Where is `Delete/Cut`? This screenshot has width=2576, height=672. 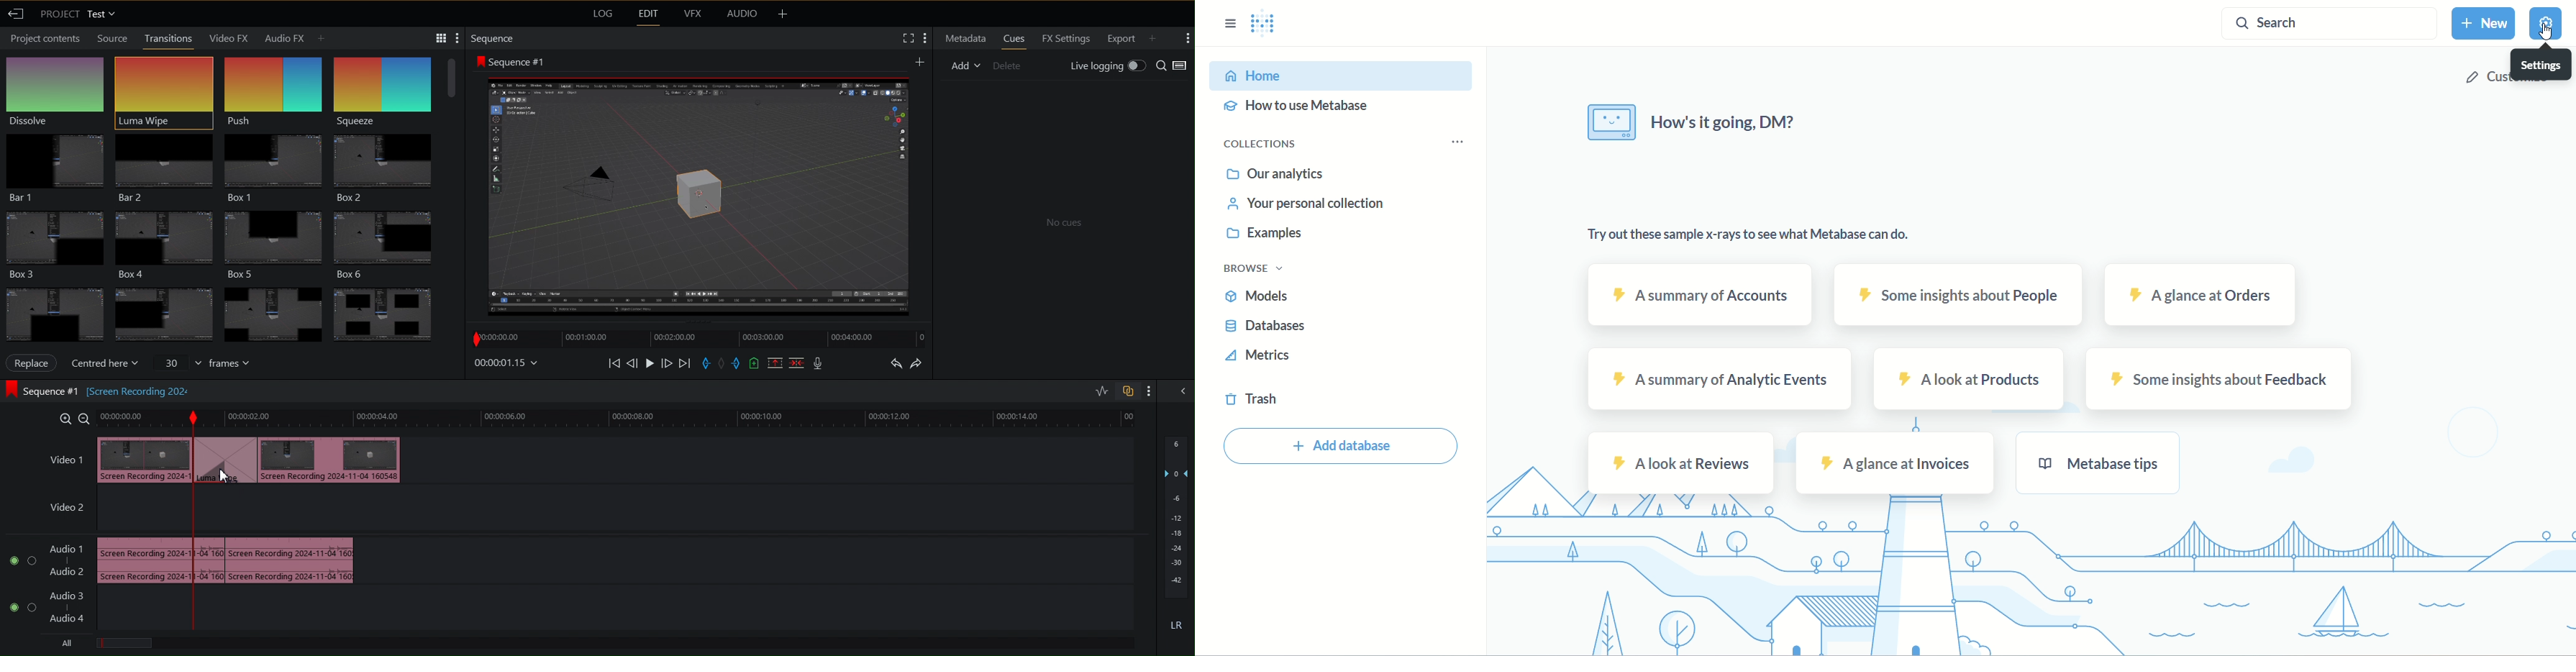 Delete/Cut is located at coordinates (797, 363).